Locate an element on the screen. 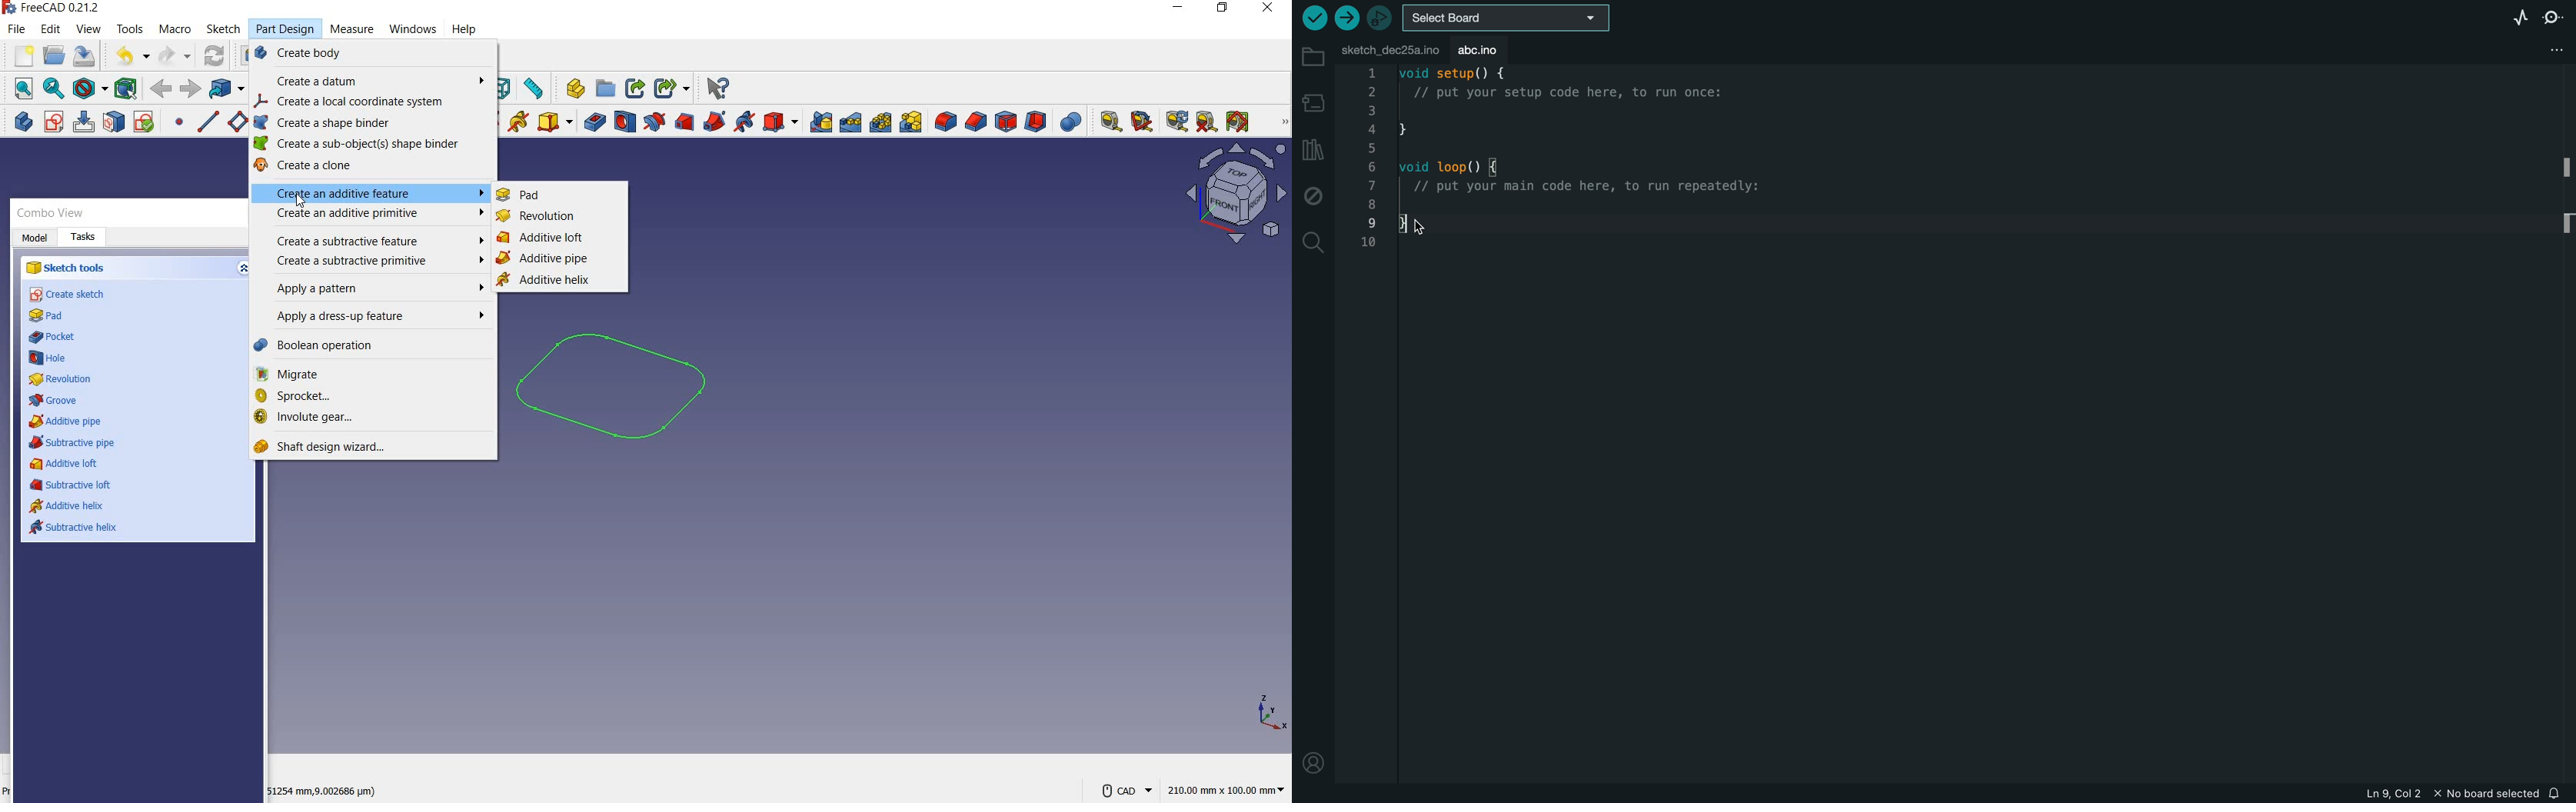 The height and width of the screenshot is (812, 2576). Open is located at coordinates (607, 85).